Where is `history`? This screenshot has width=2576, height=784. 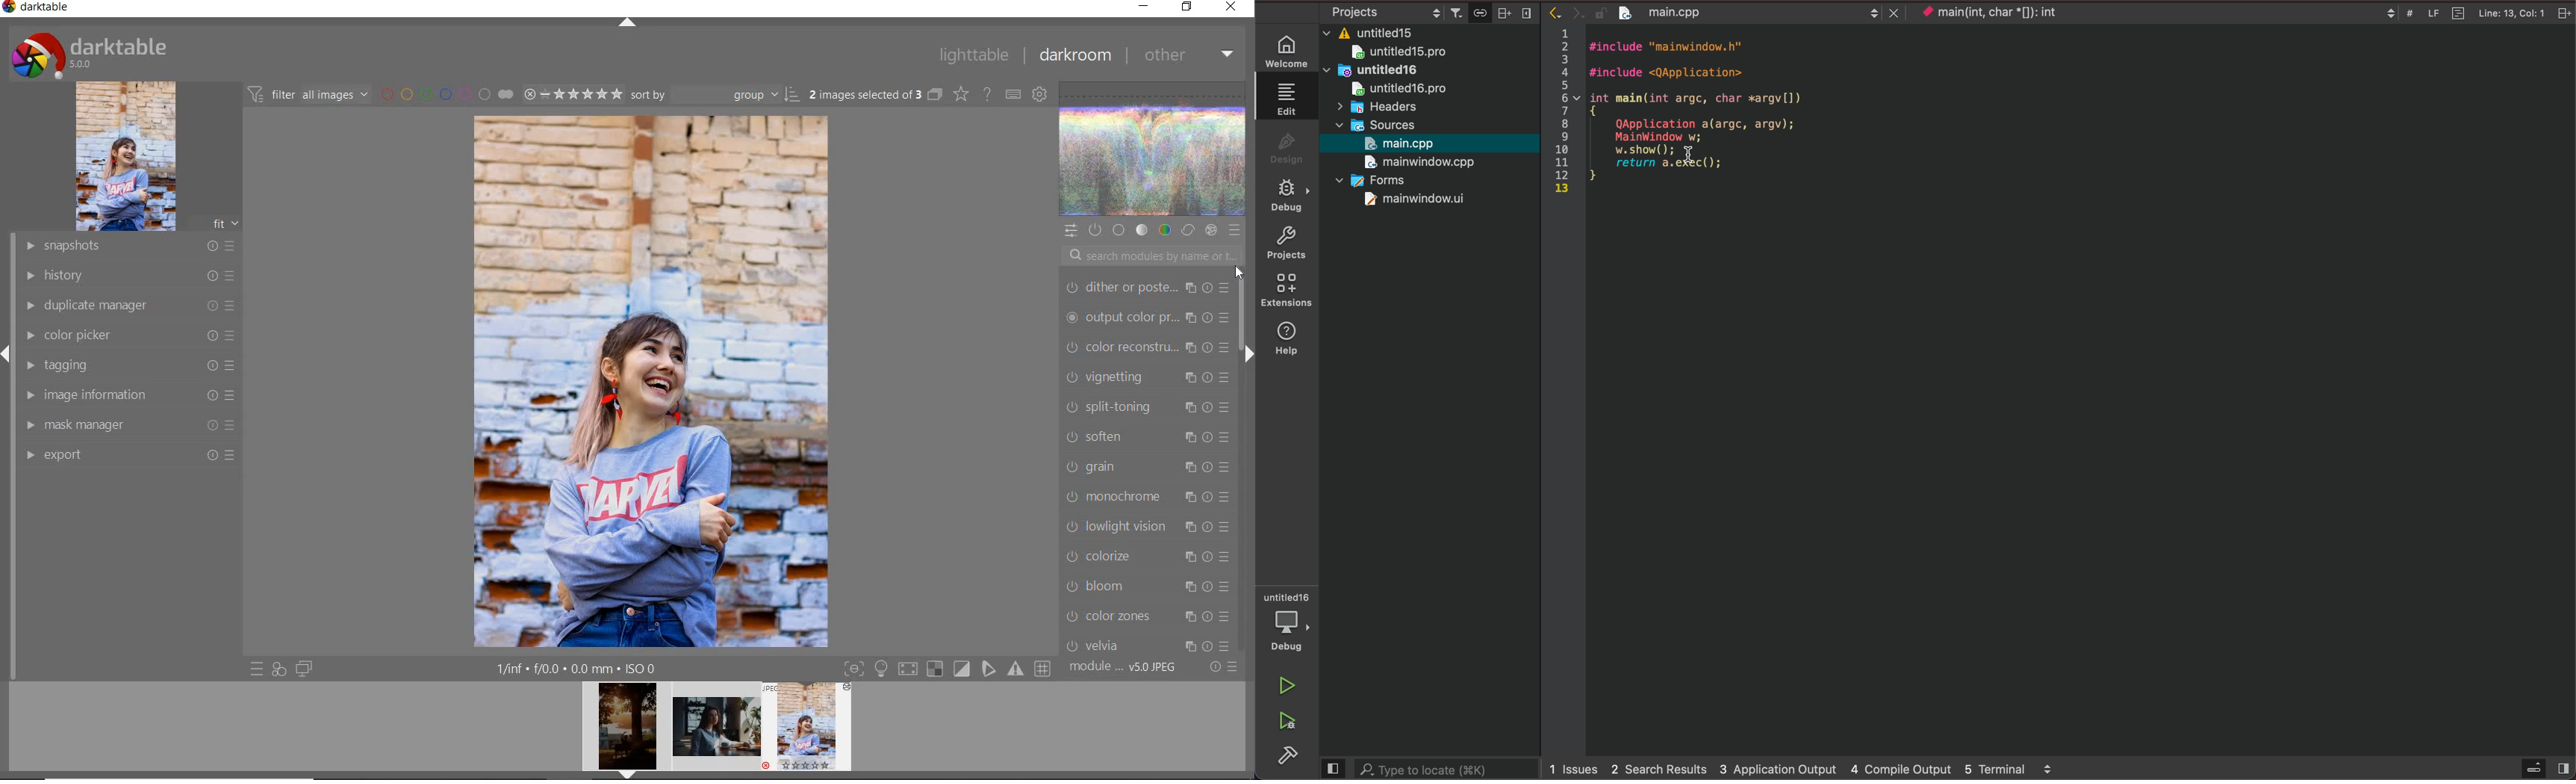
history is located at coordinates (129, 274).